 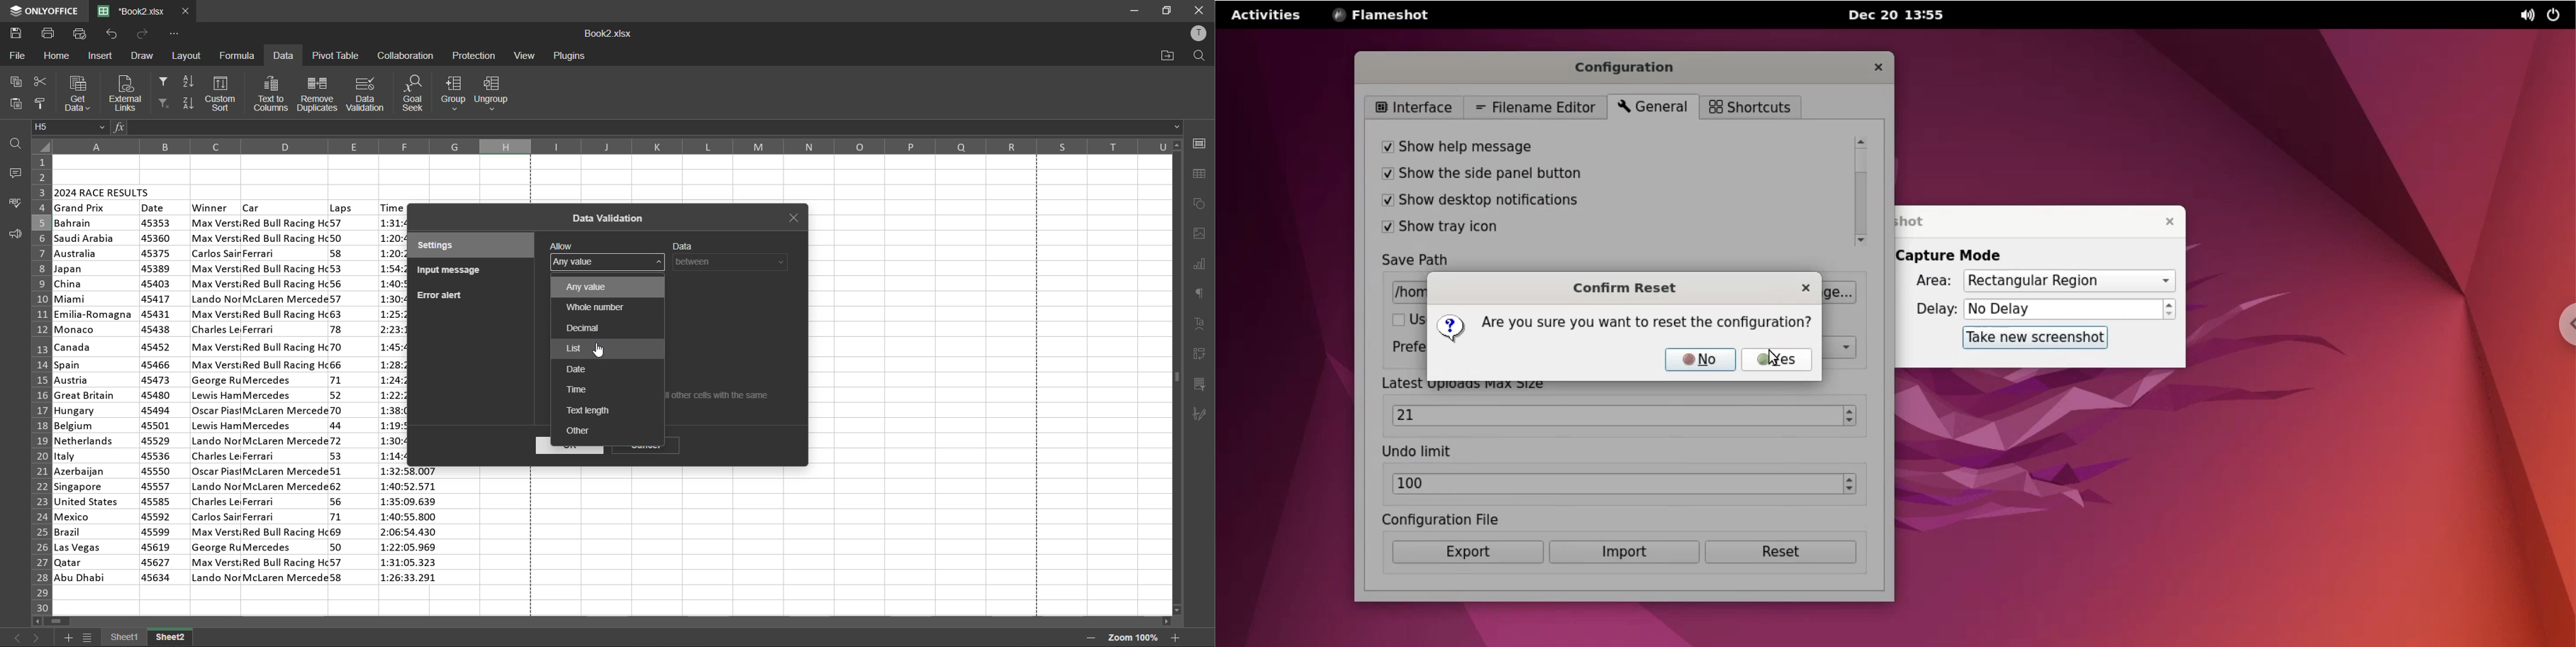 I want to click on pivot table, so click(x=334, y=55).